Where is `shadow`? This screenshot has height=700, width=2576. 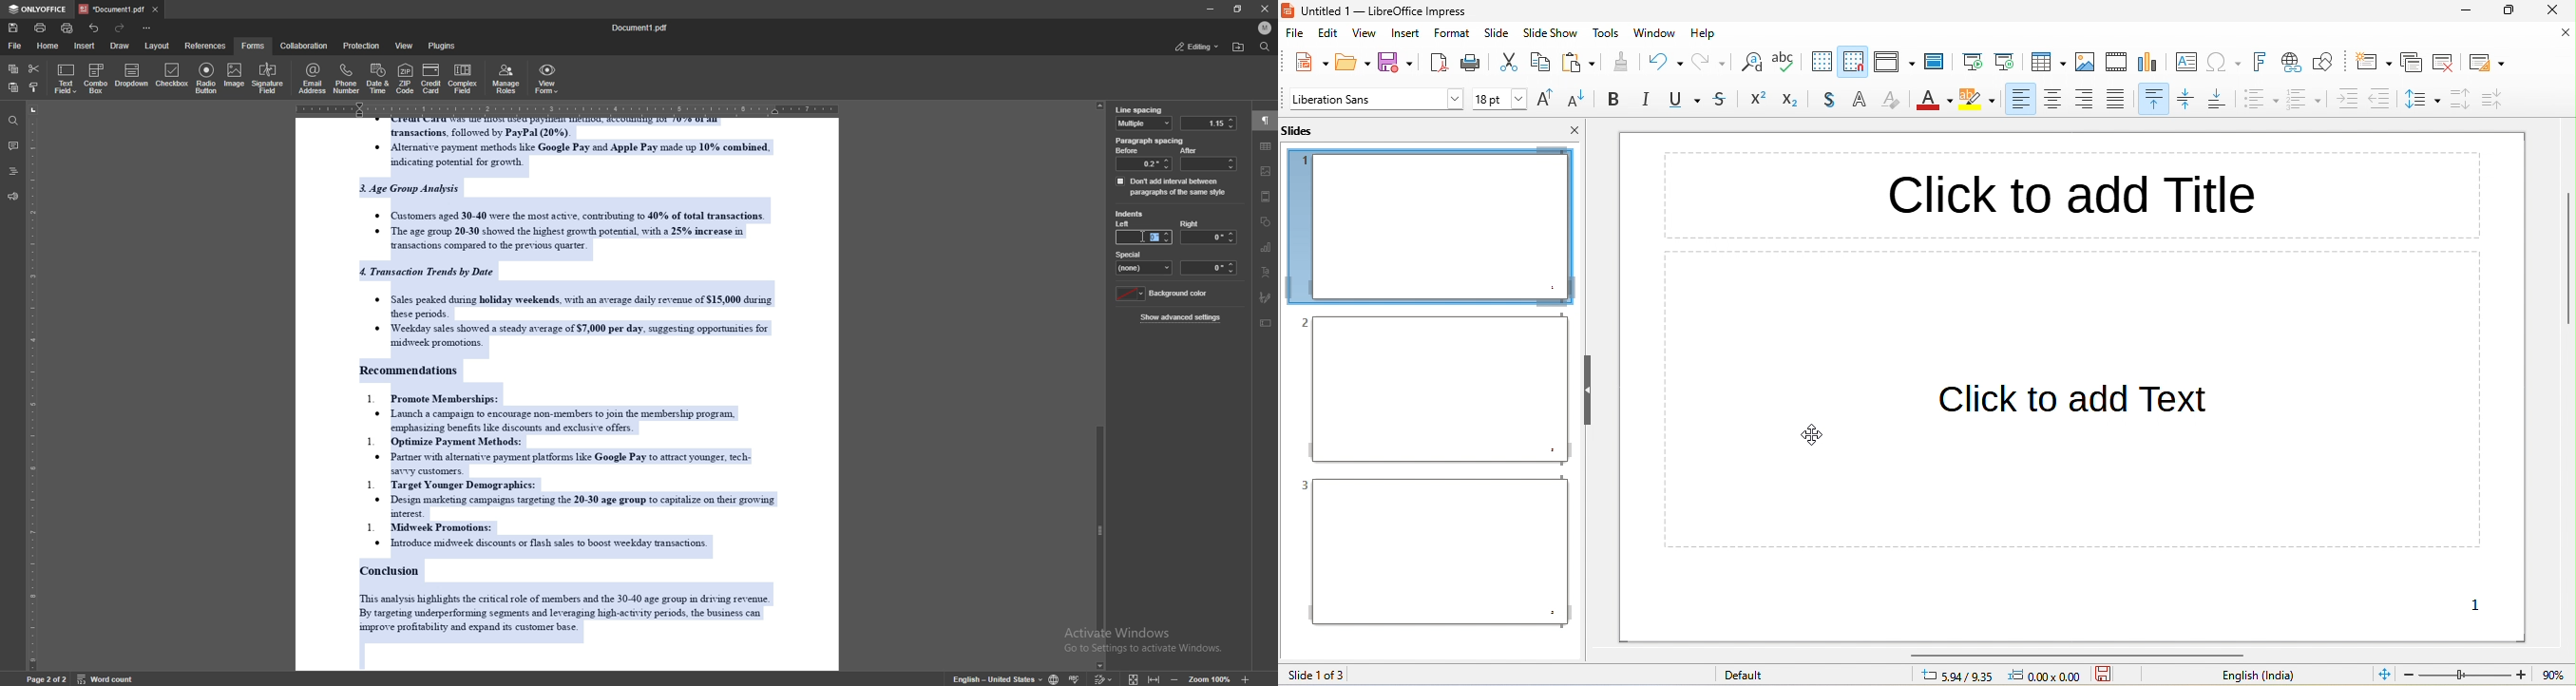
shadow is located at coordinates (1832, 101).